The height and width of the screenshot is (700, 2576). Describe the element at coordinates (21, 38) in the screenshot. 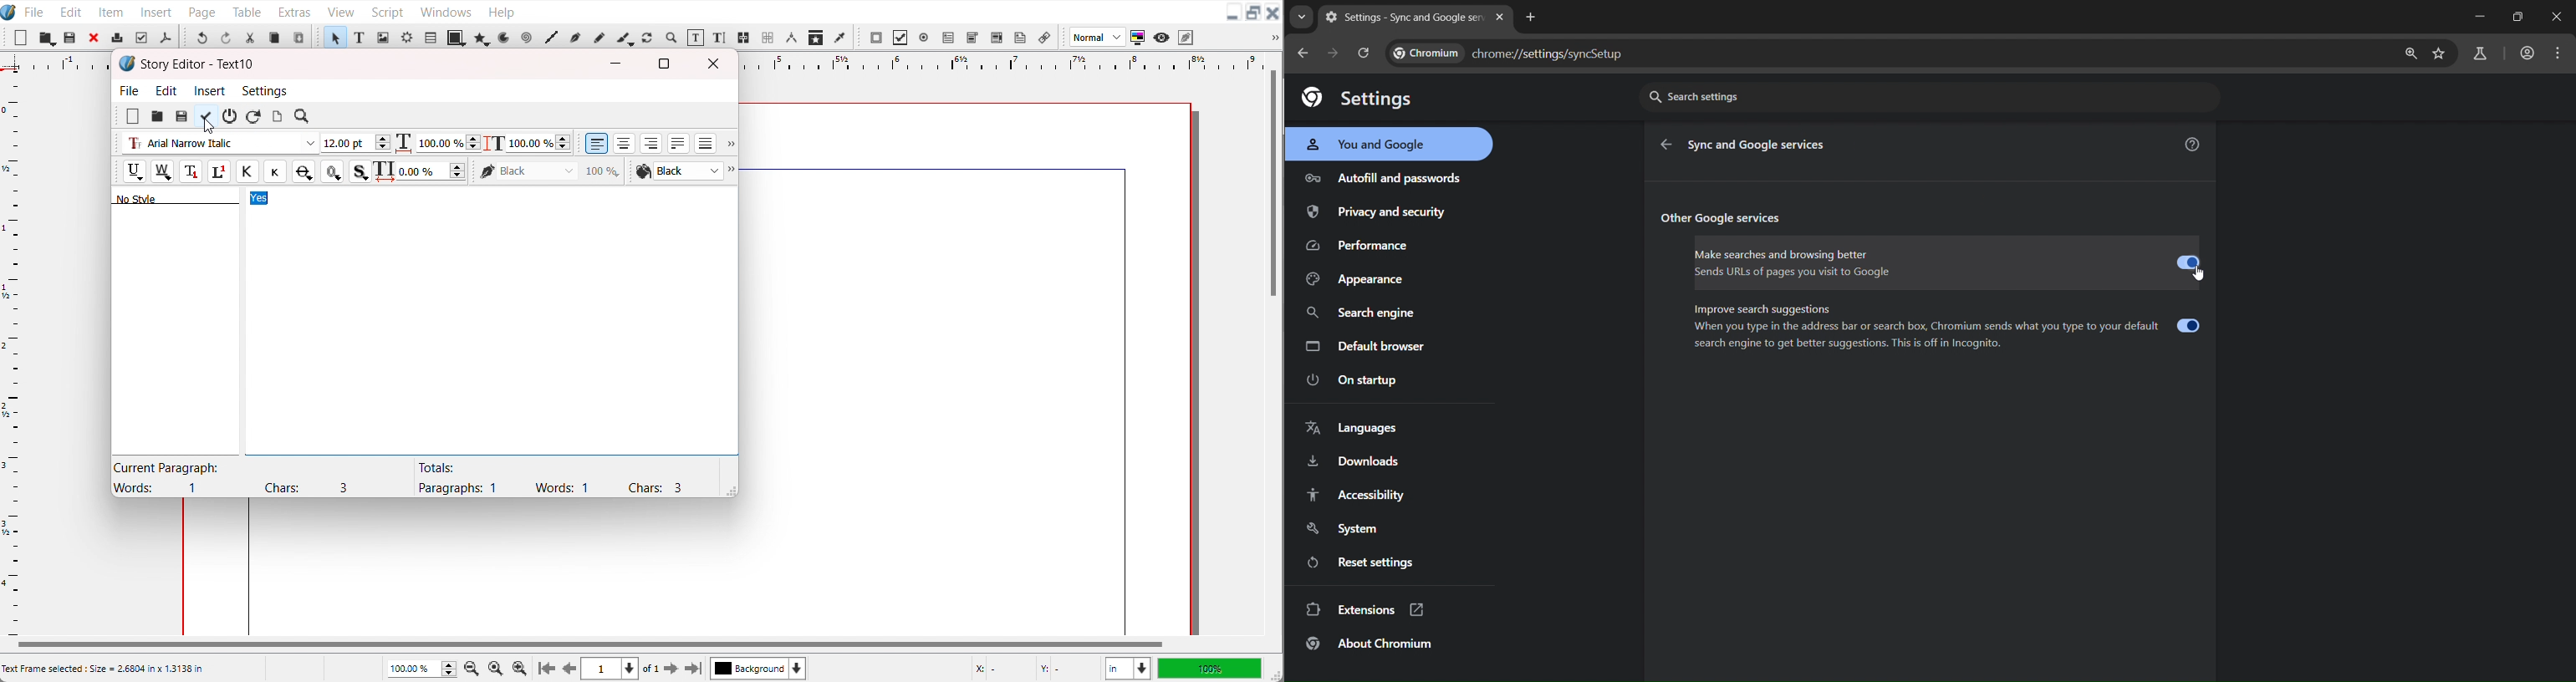

I see `New` at that location.